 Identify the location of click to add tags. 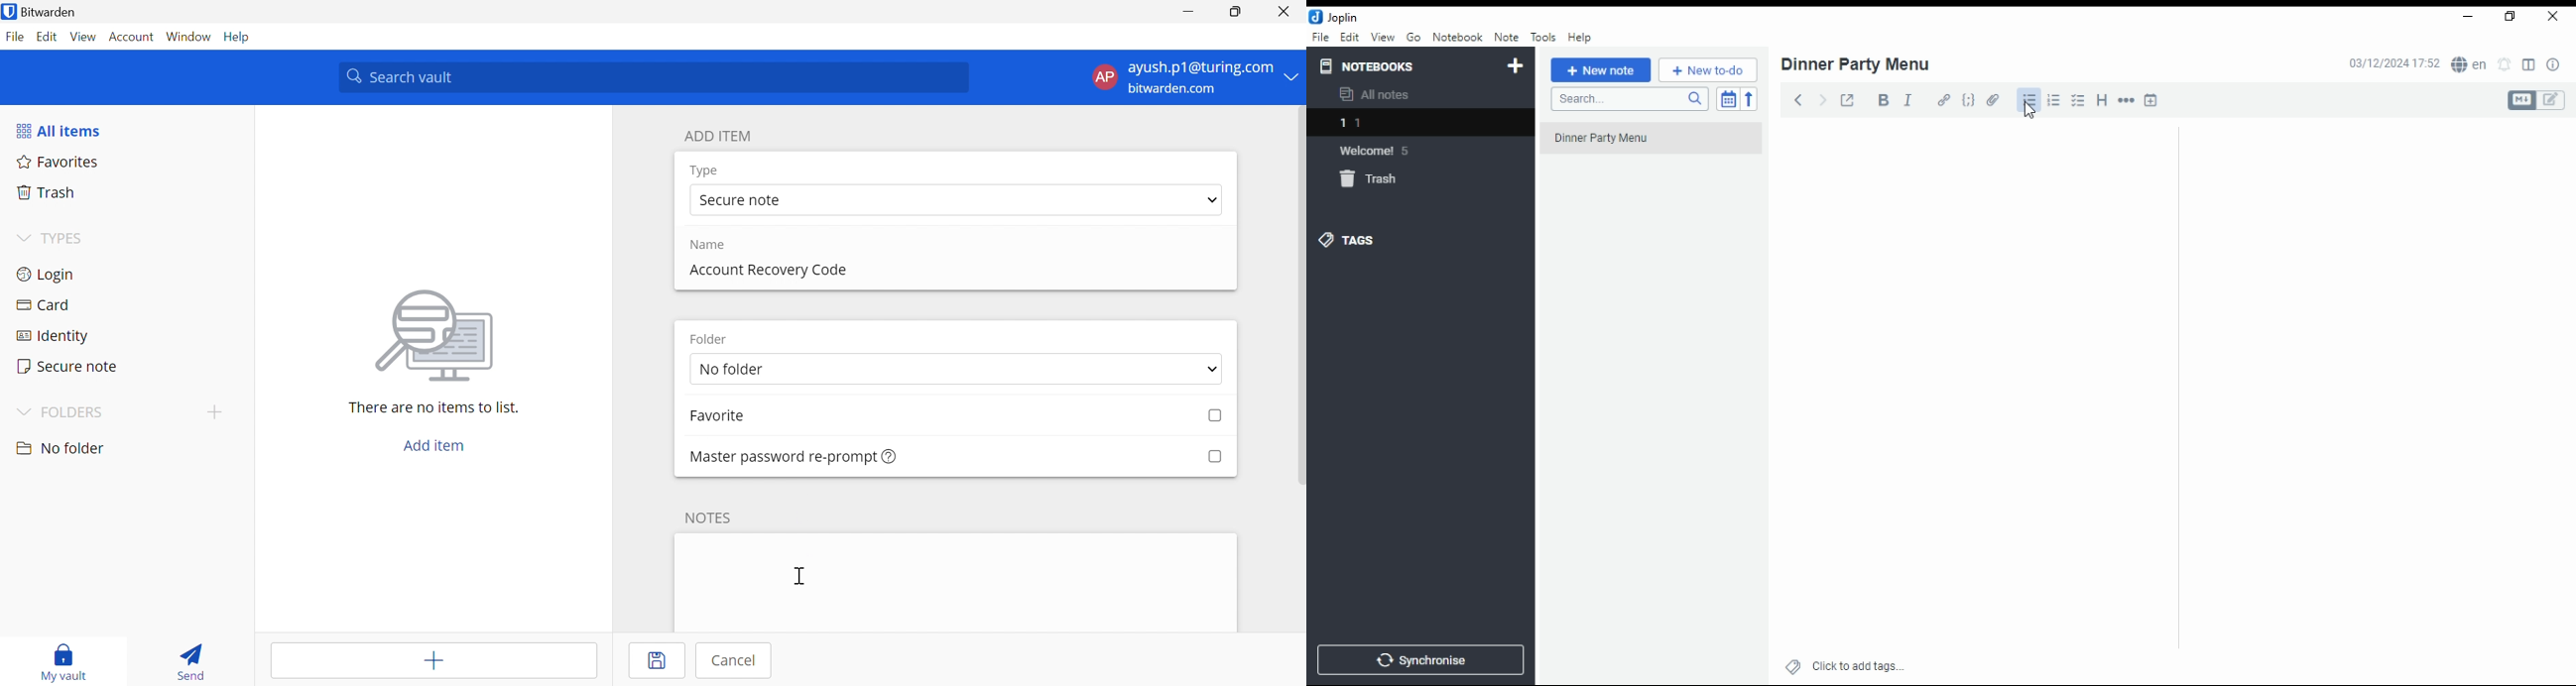
(1856, 665).